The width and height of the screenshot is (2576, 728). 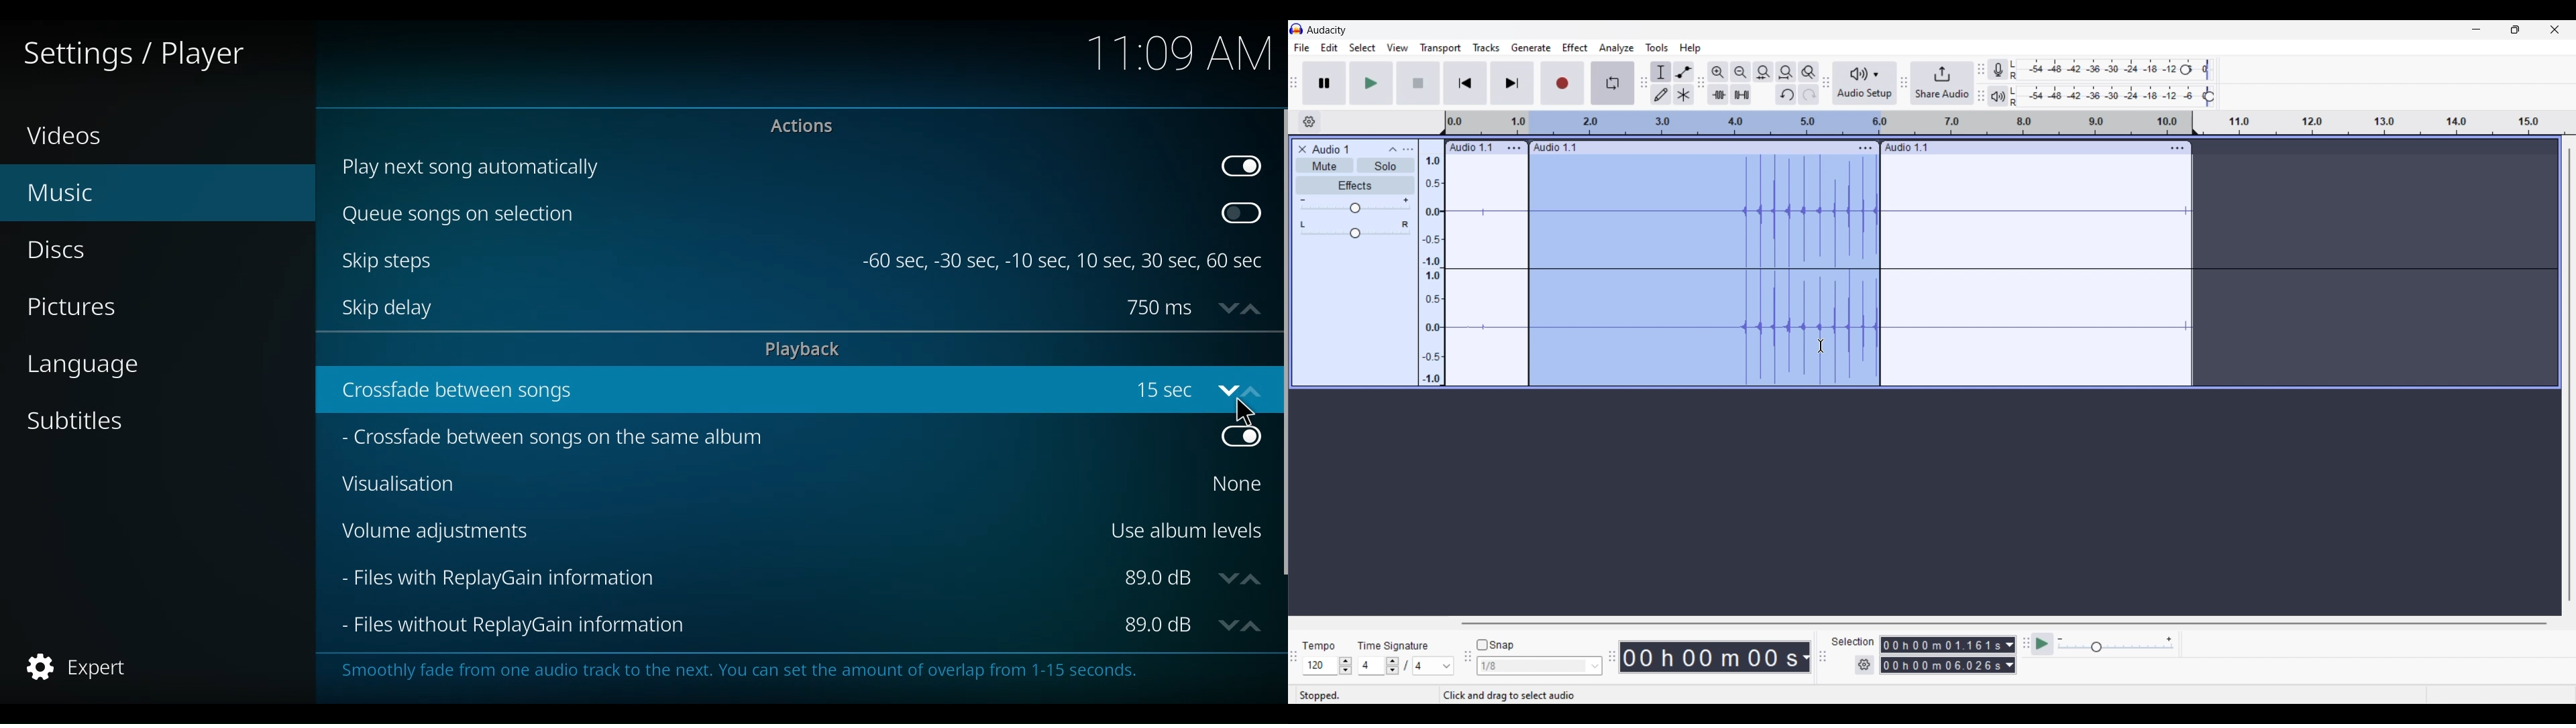 What do you see at coordinates (1366, 695) in the screenshot?
I see `Status of recording` at bounding box center [1366, 695].